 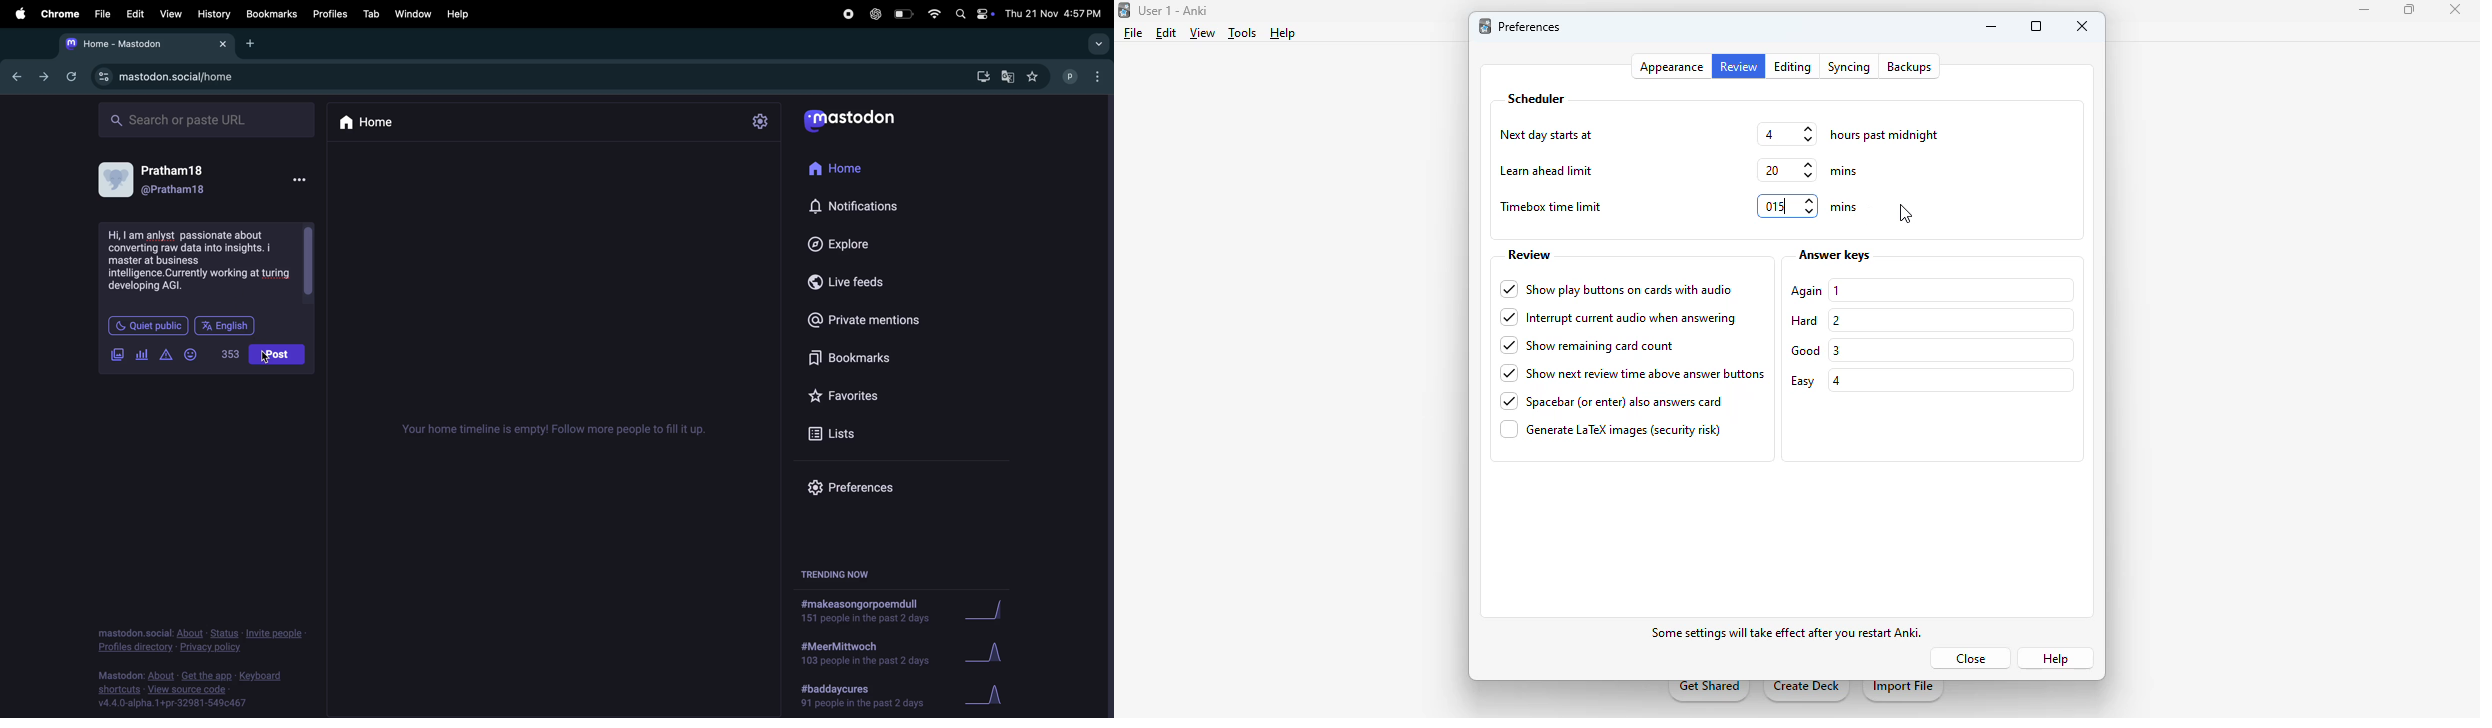 I want to click on appearance, so click(x=1674, y=67).